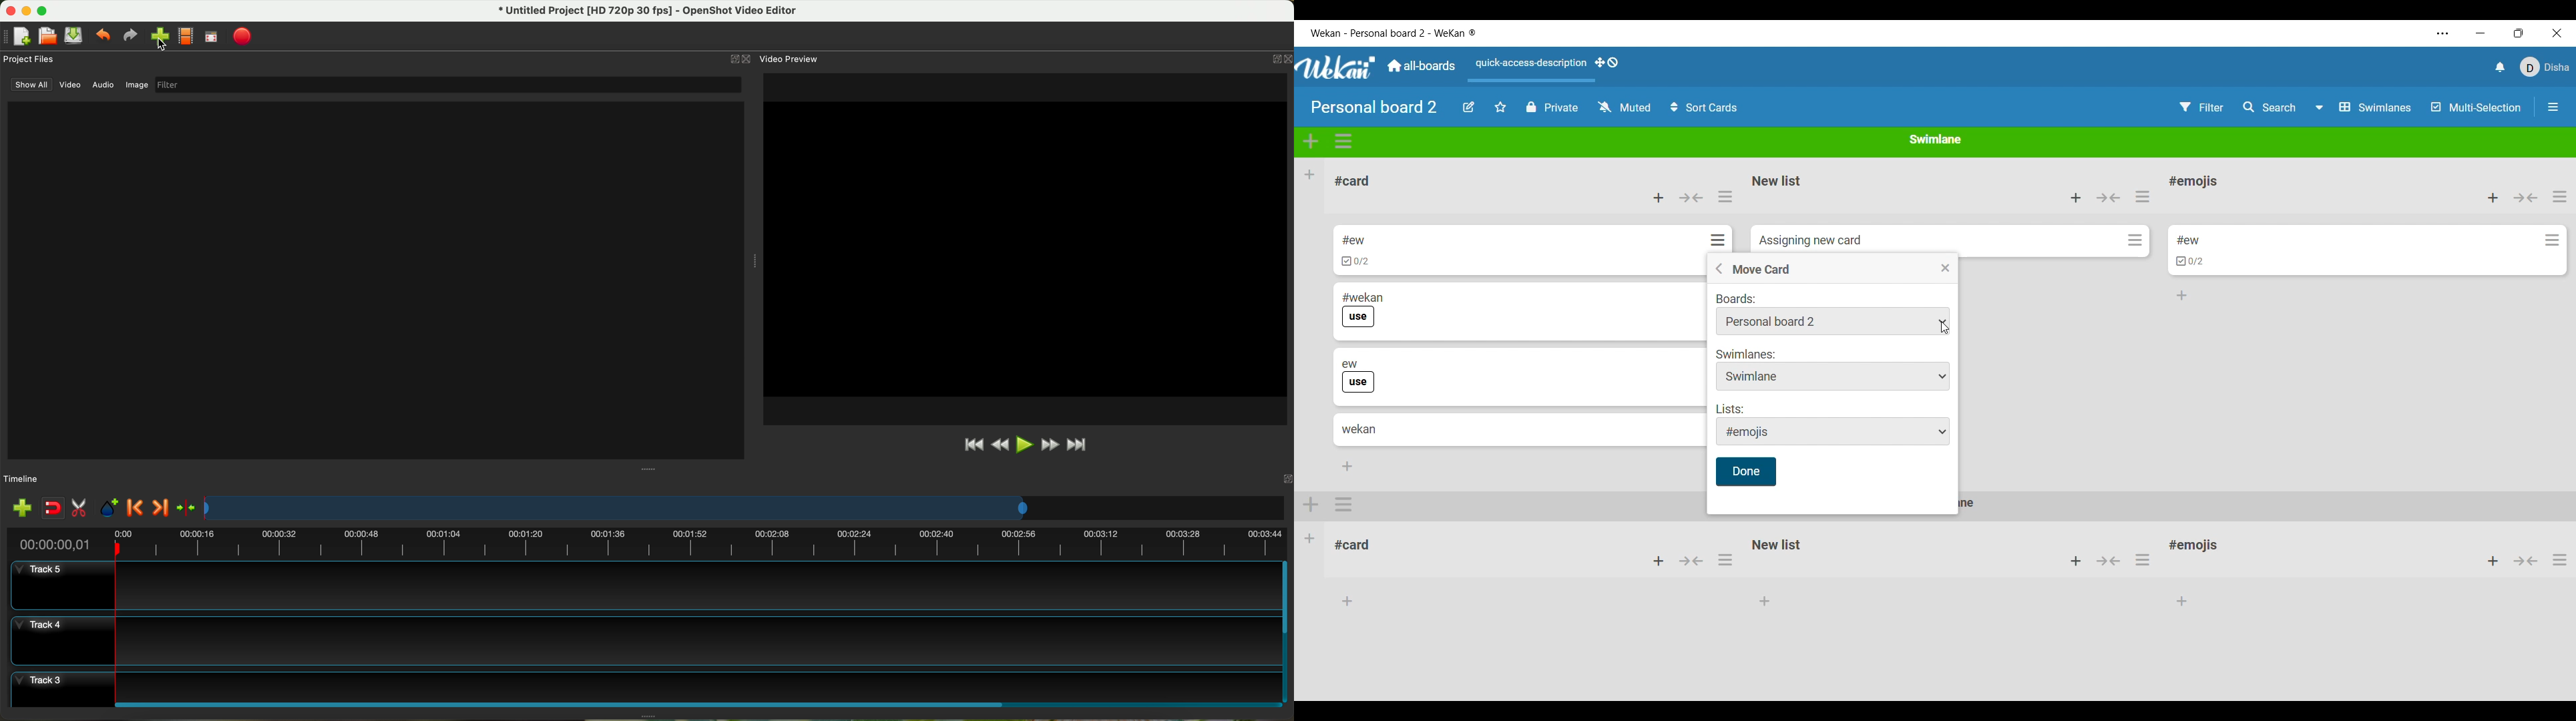  Describe the element at coordinates (447, 84) in the screenshot. I see `filter` at that location.